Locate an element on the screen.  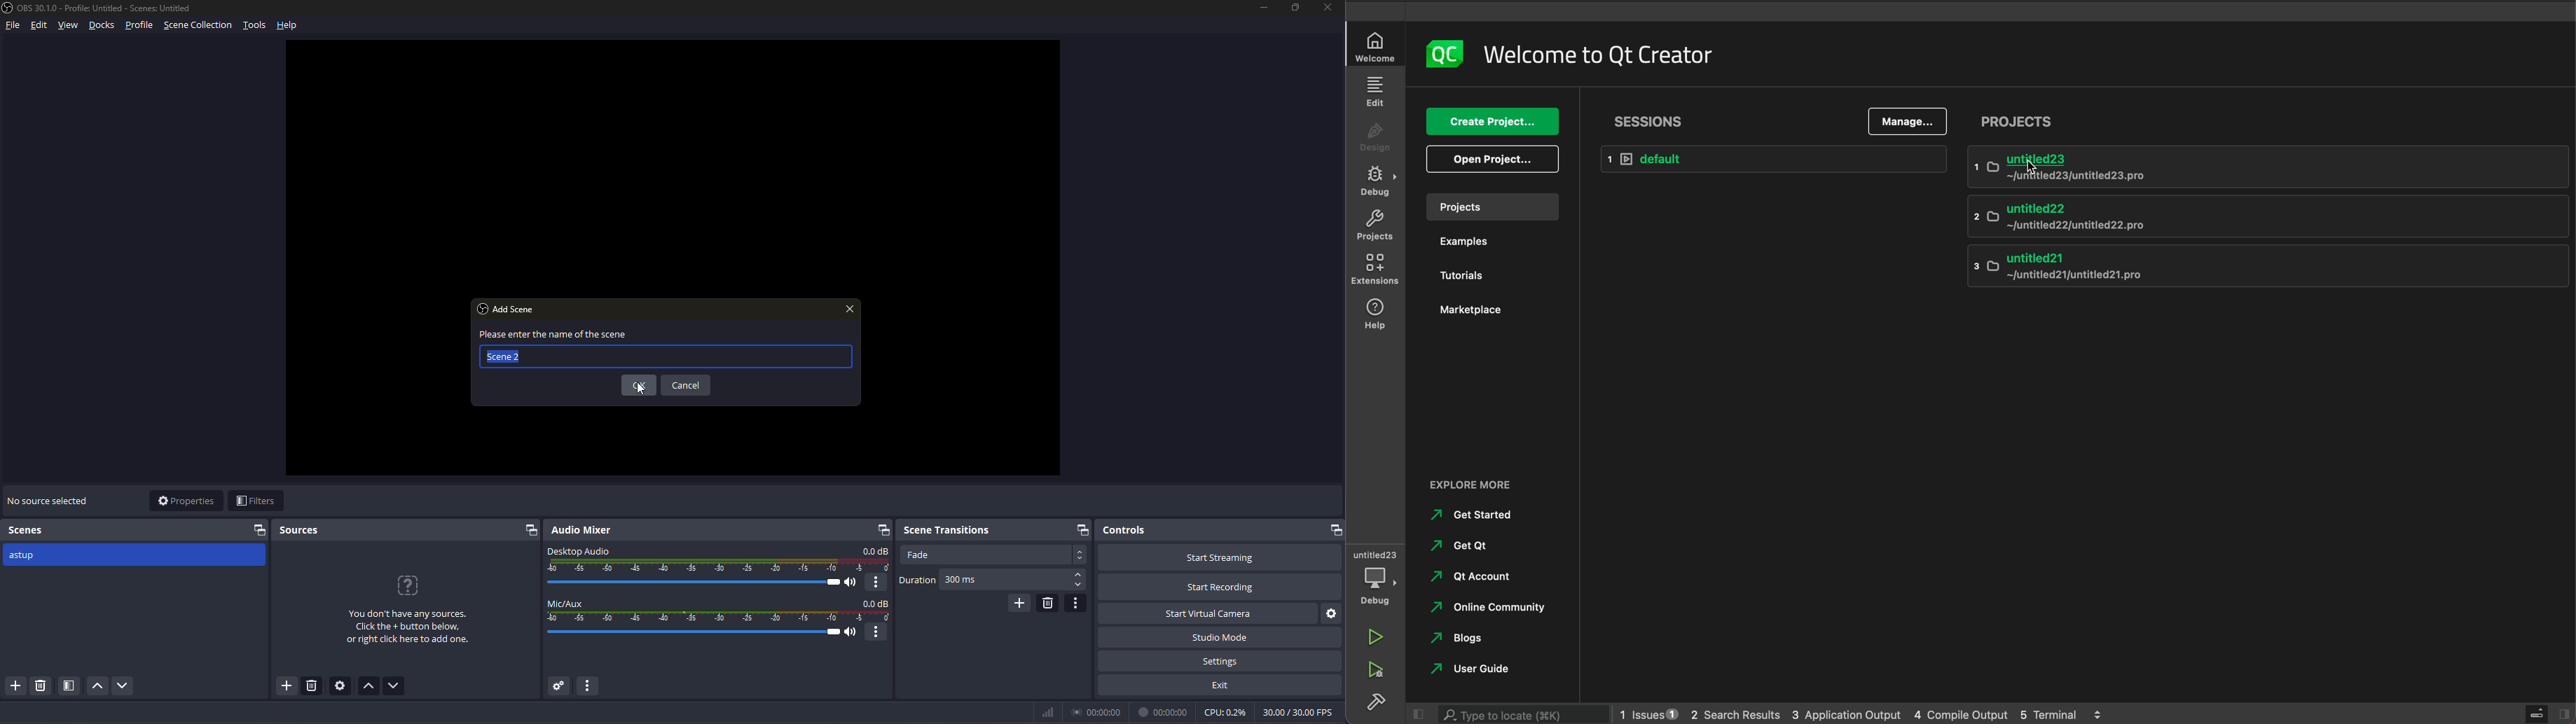
network is located at coordinates (1048, 712).